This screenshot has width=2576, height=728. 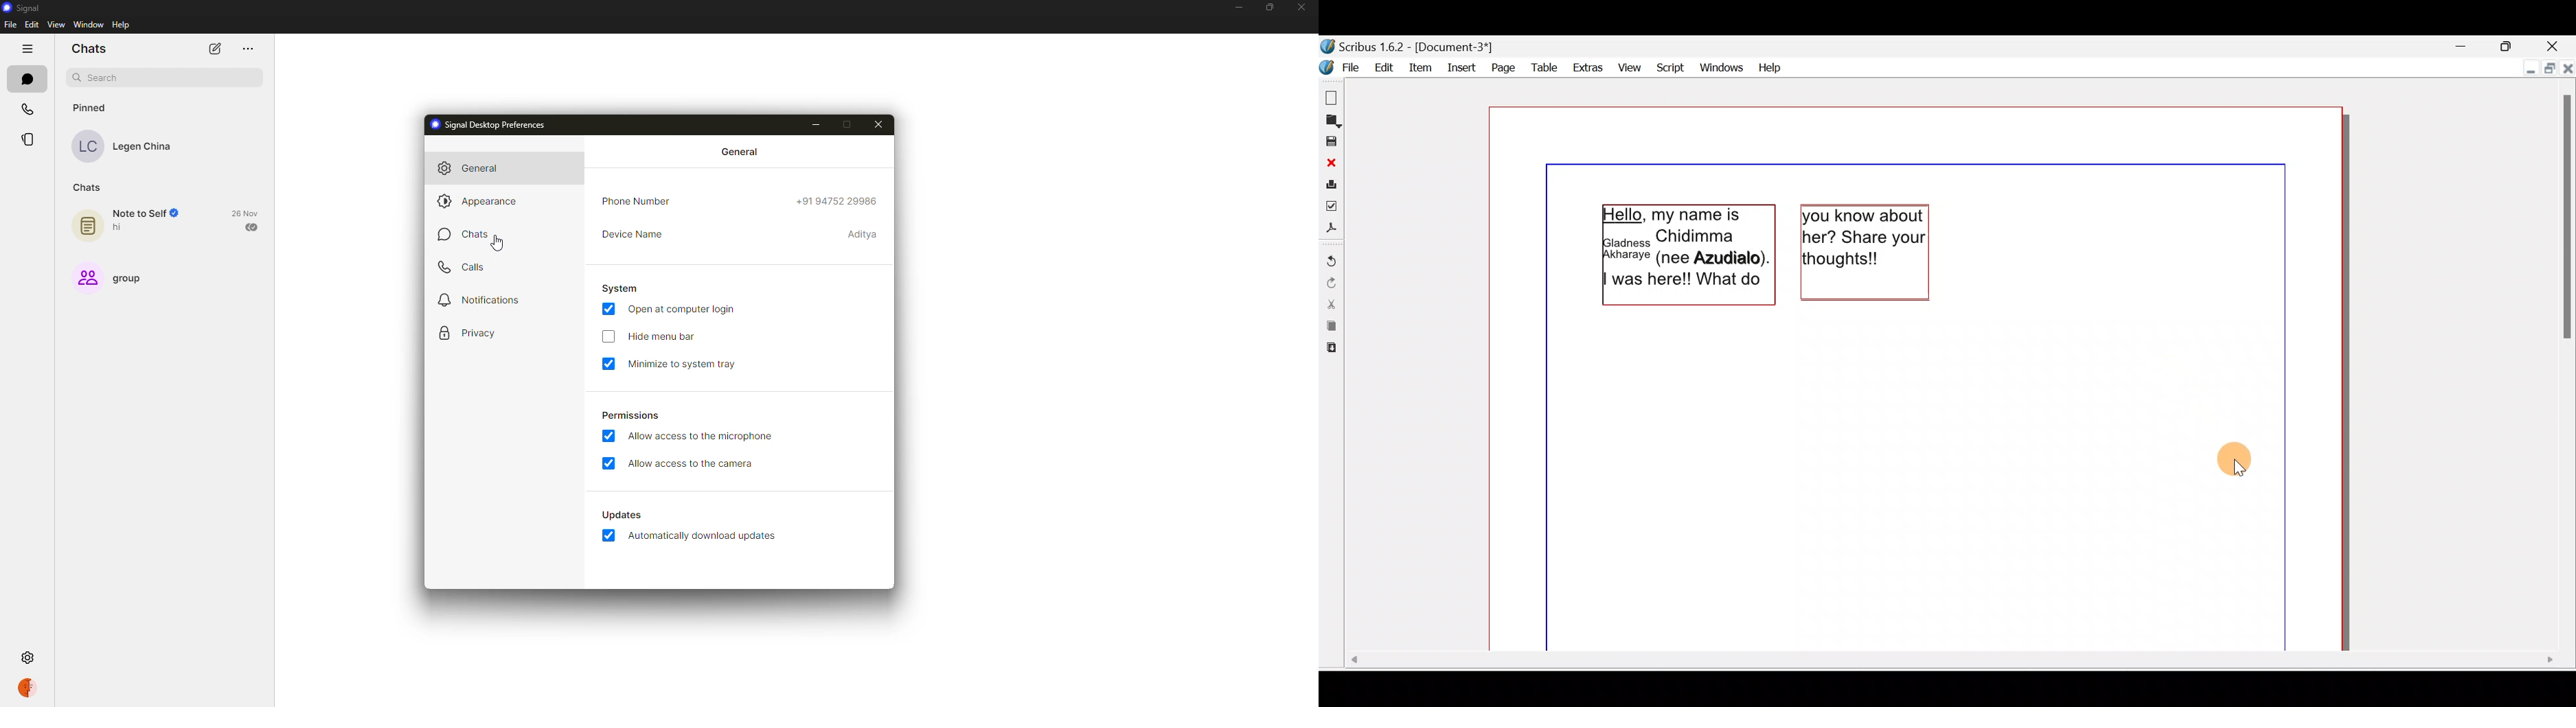 I want to click on calls, so click(x=463, y=270).